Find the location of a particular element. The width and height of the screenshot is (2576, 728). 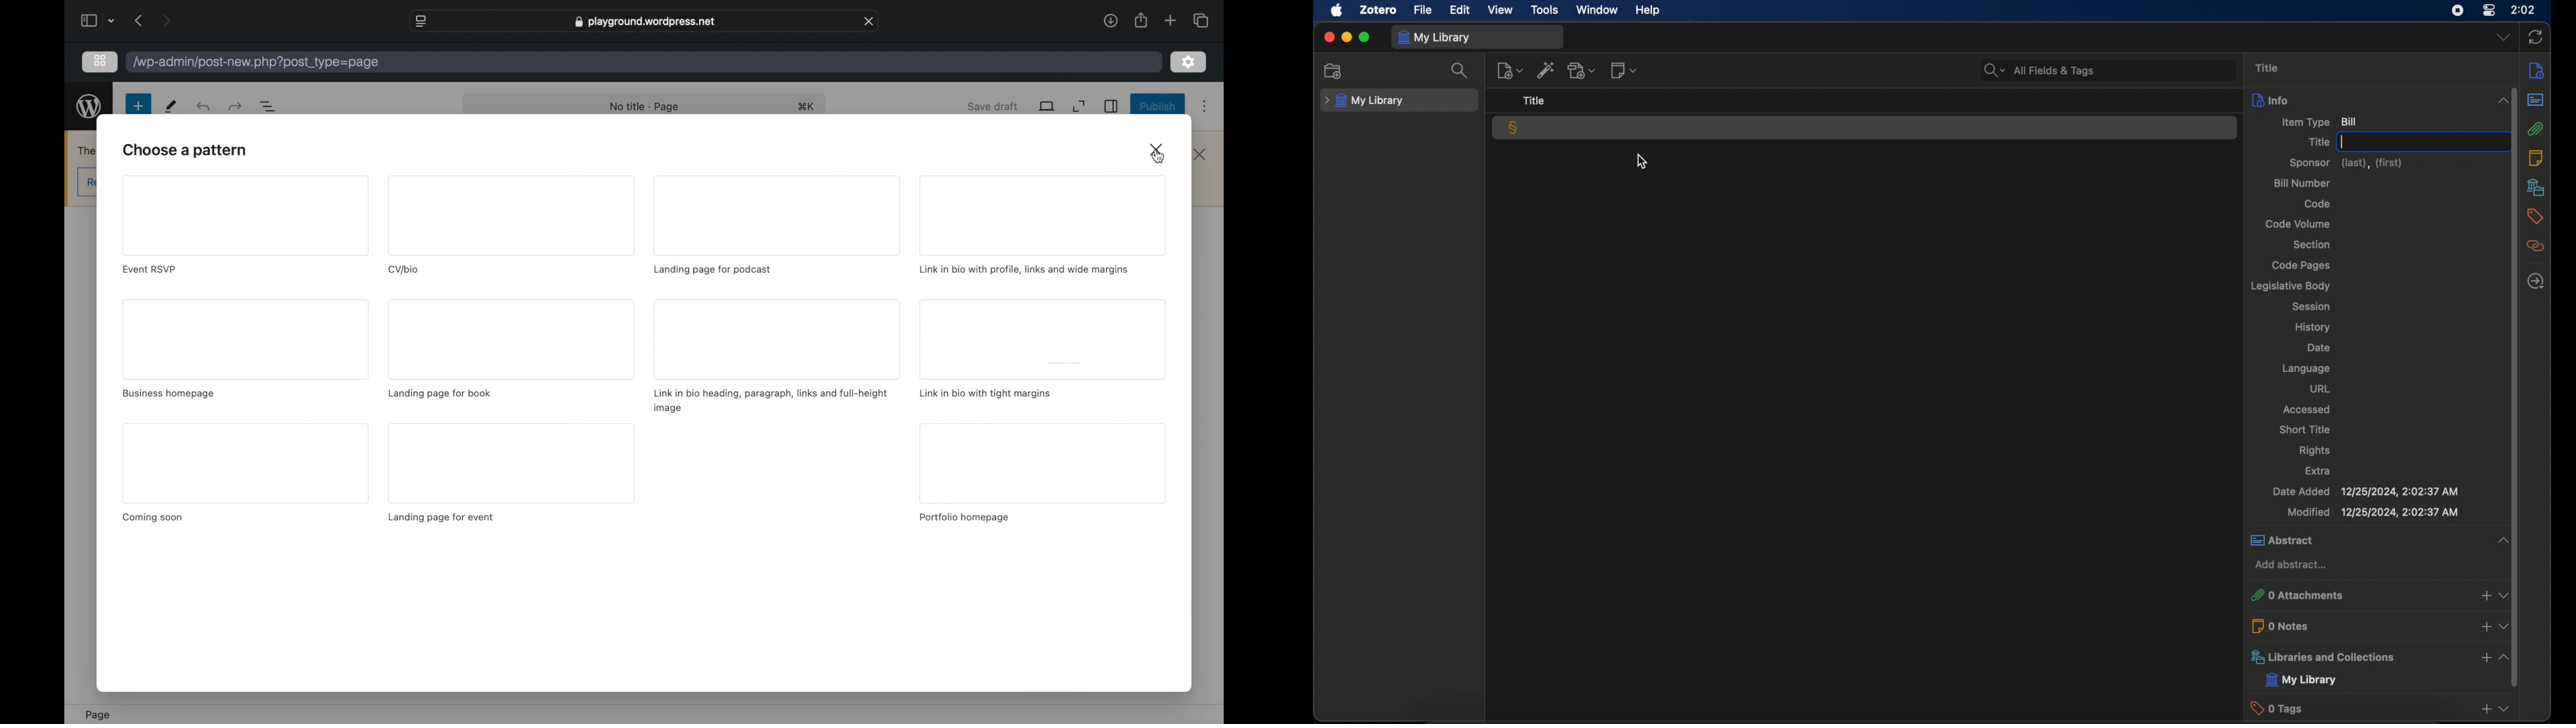

modified is located at coordinates (2374, 512).